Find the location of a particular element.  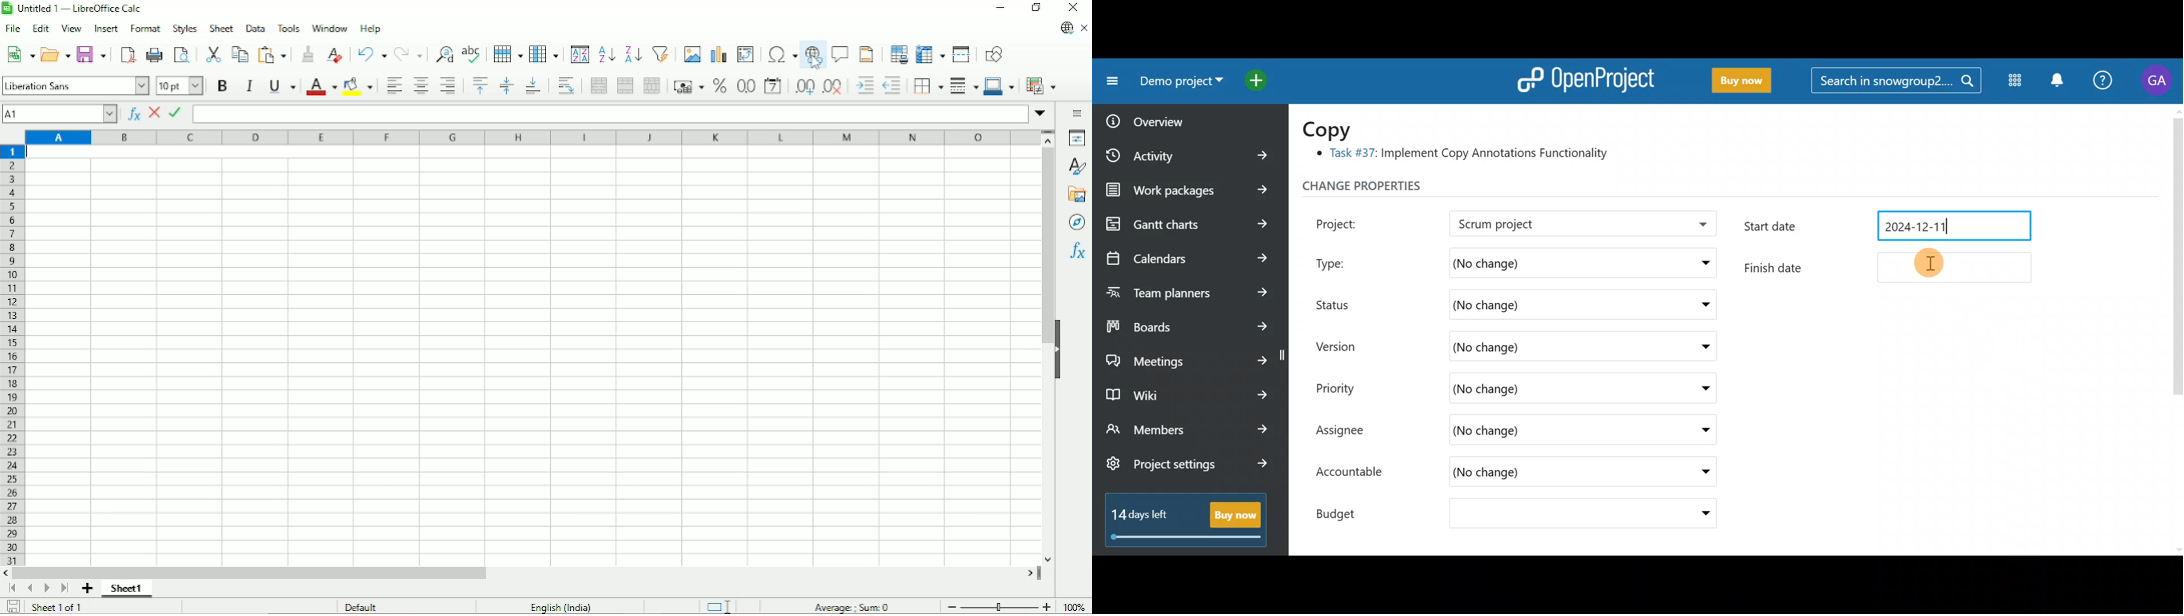

Decrease indent is located at coordinates (893, 85).